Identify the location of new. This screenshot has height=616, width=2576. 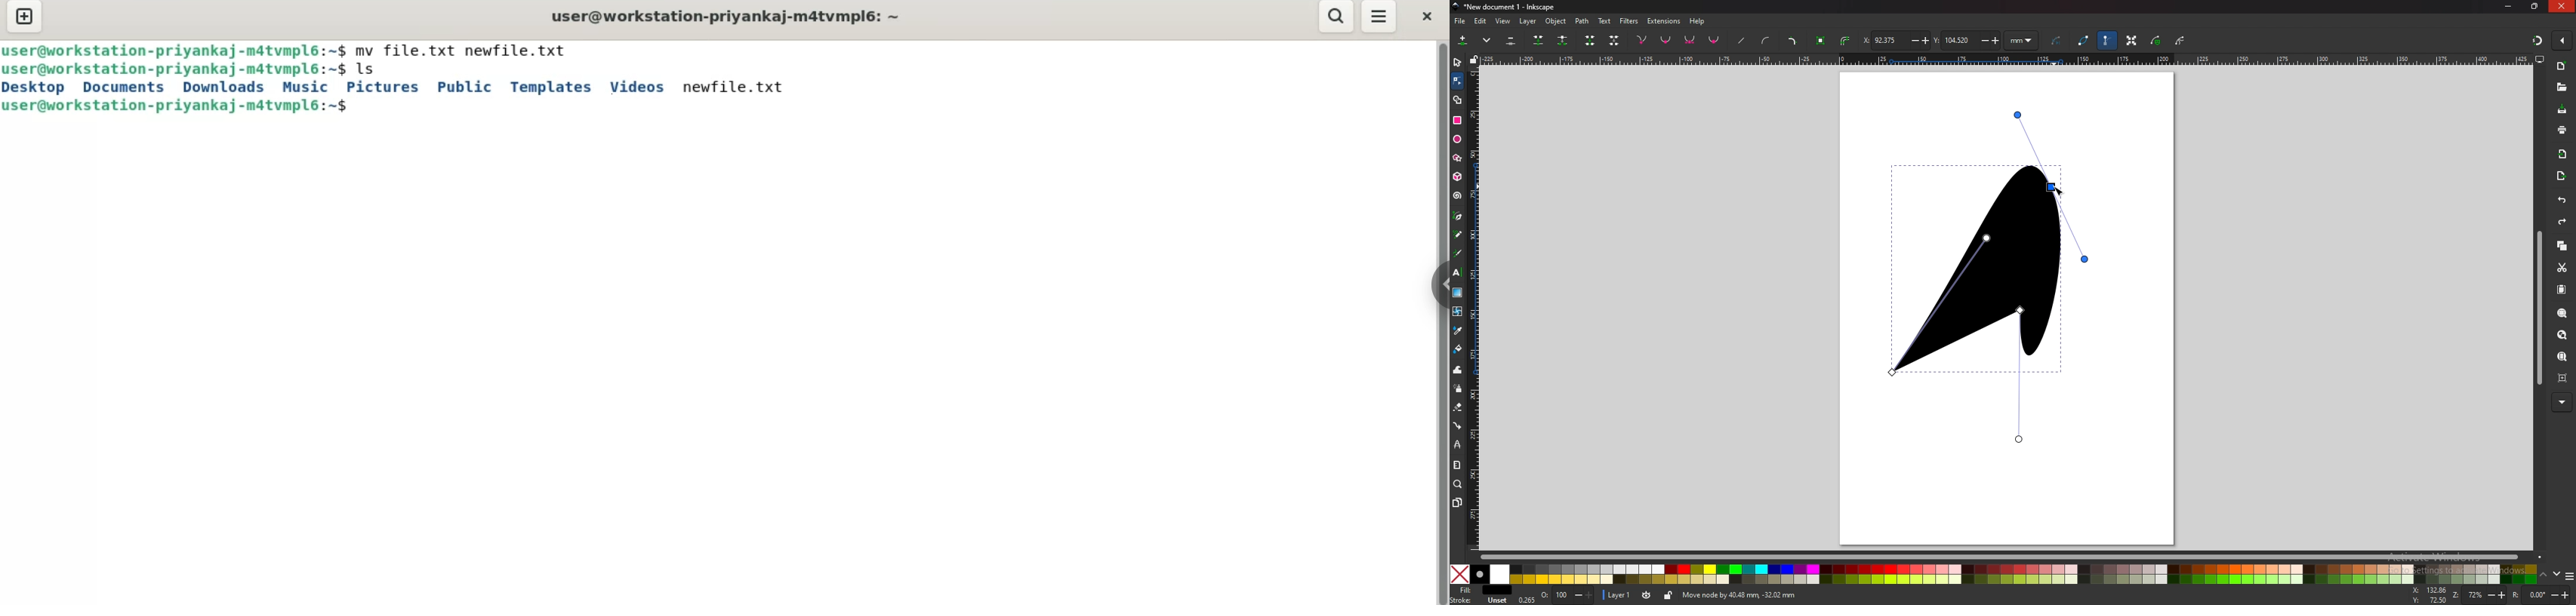
(2561, 66).